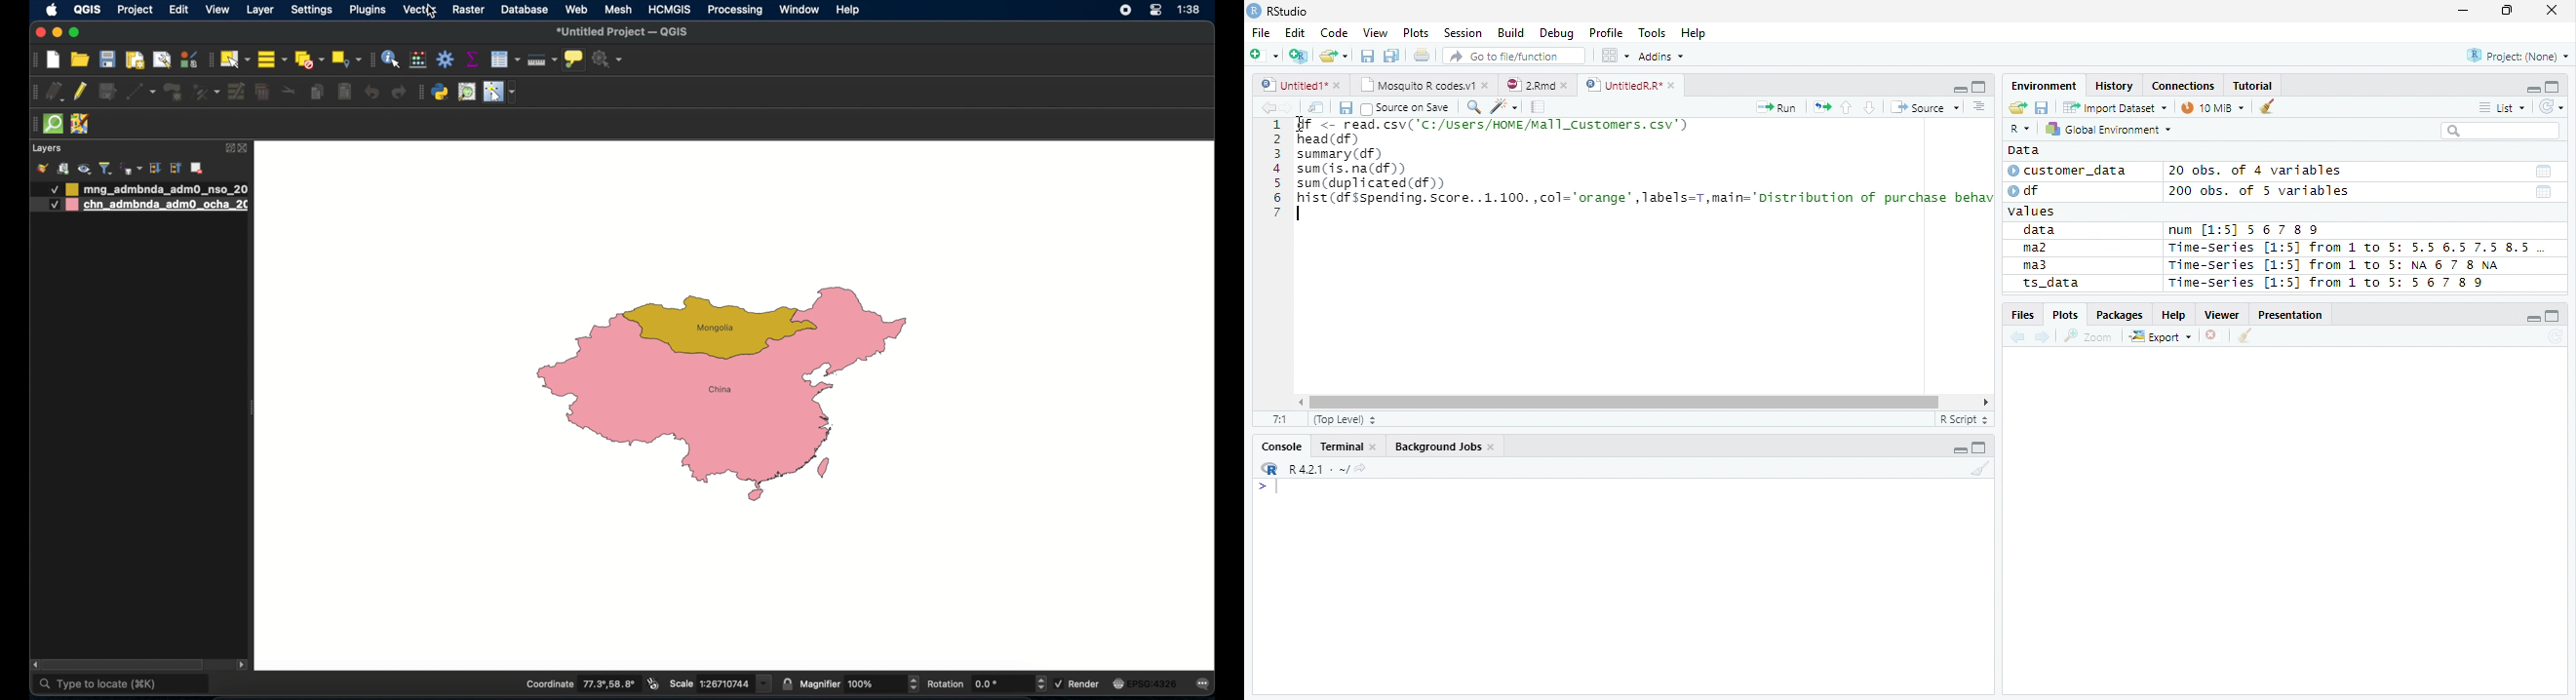 The height and width of the screenshot is (700, 2576). Describe the element at coordinates (2256, 173) in the screenshot. I see `20 obs. of 4 variables` at that location.